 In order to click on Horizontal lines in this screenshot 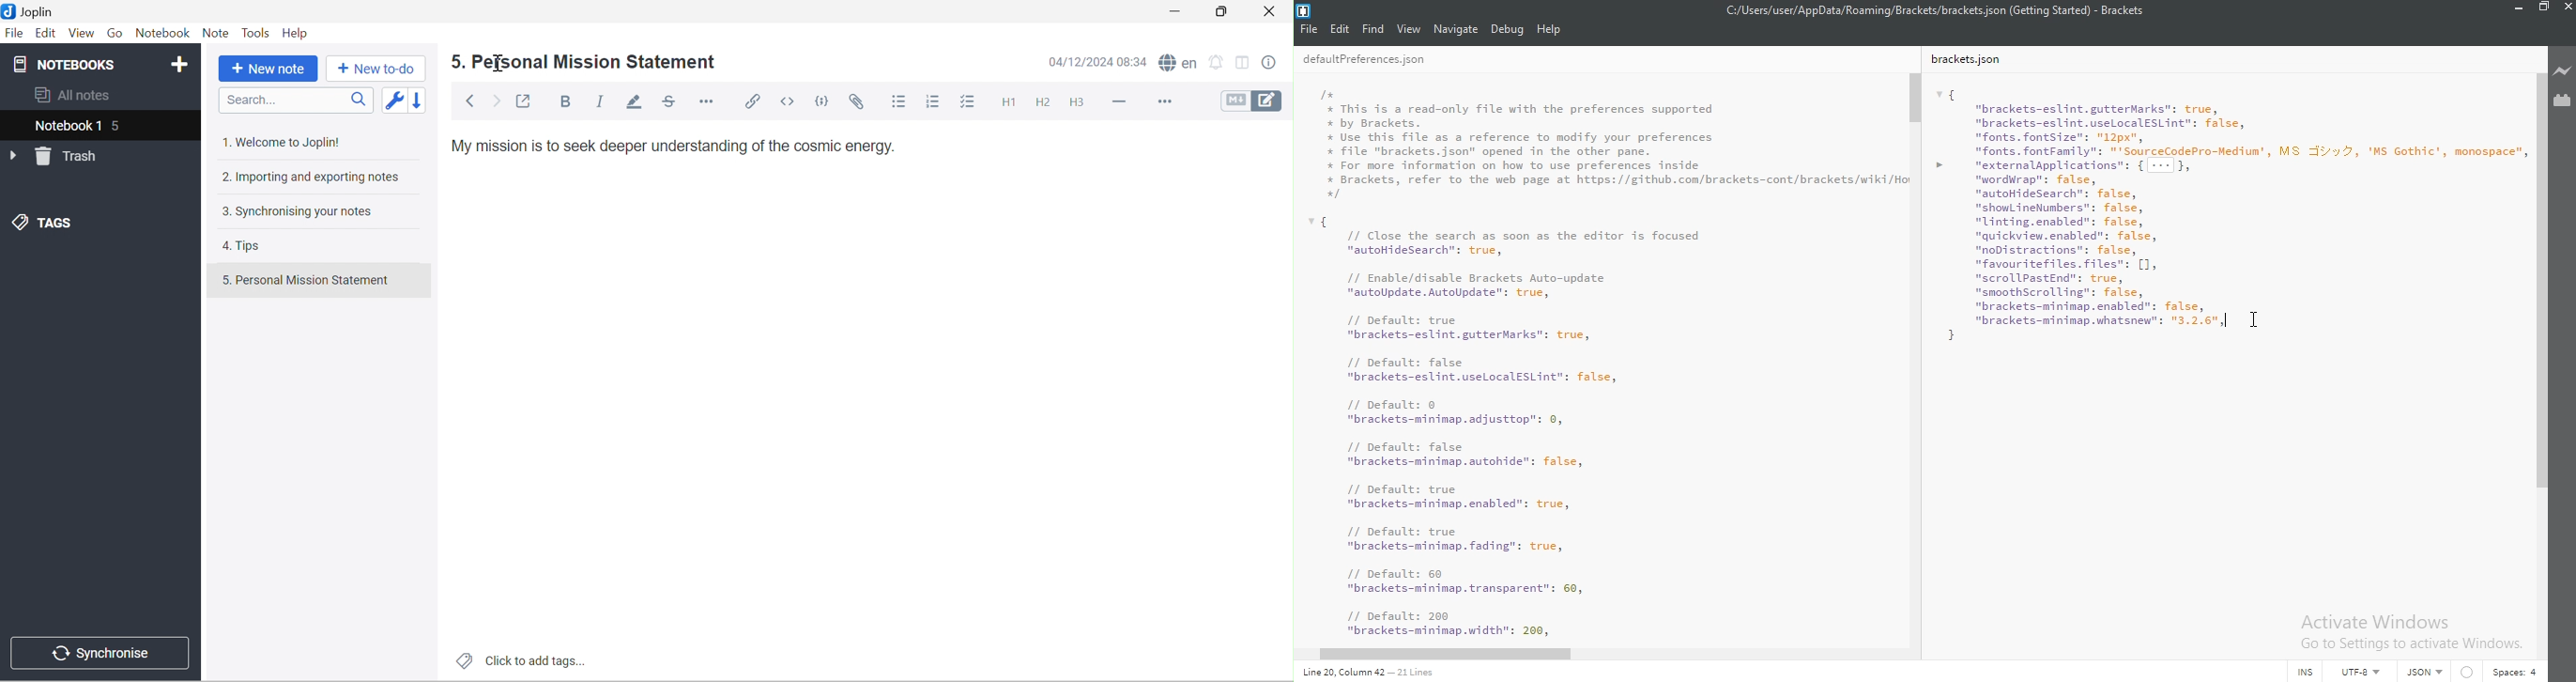, I will do `click(1121, 102)`.